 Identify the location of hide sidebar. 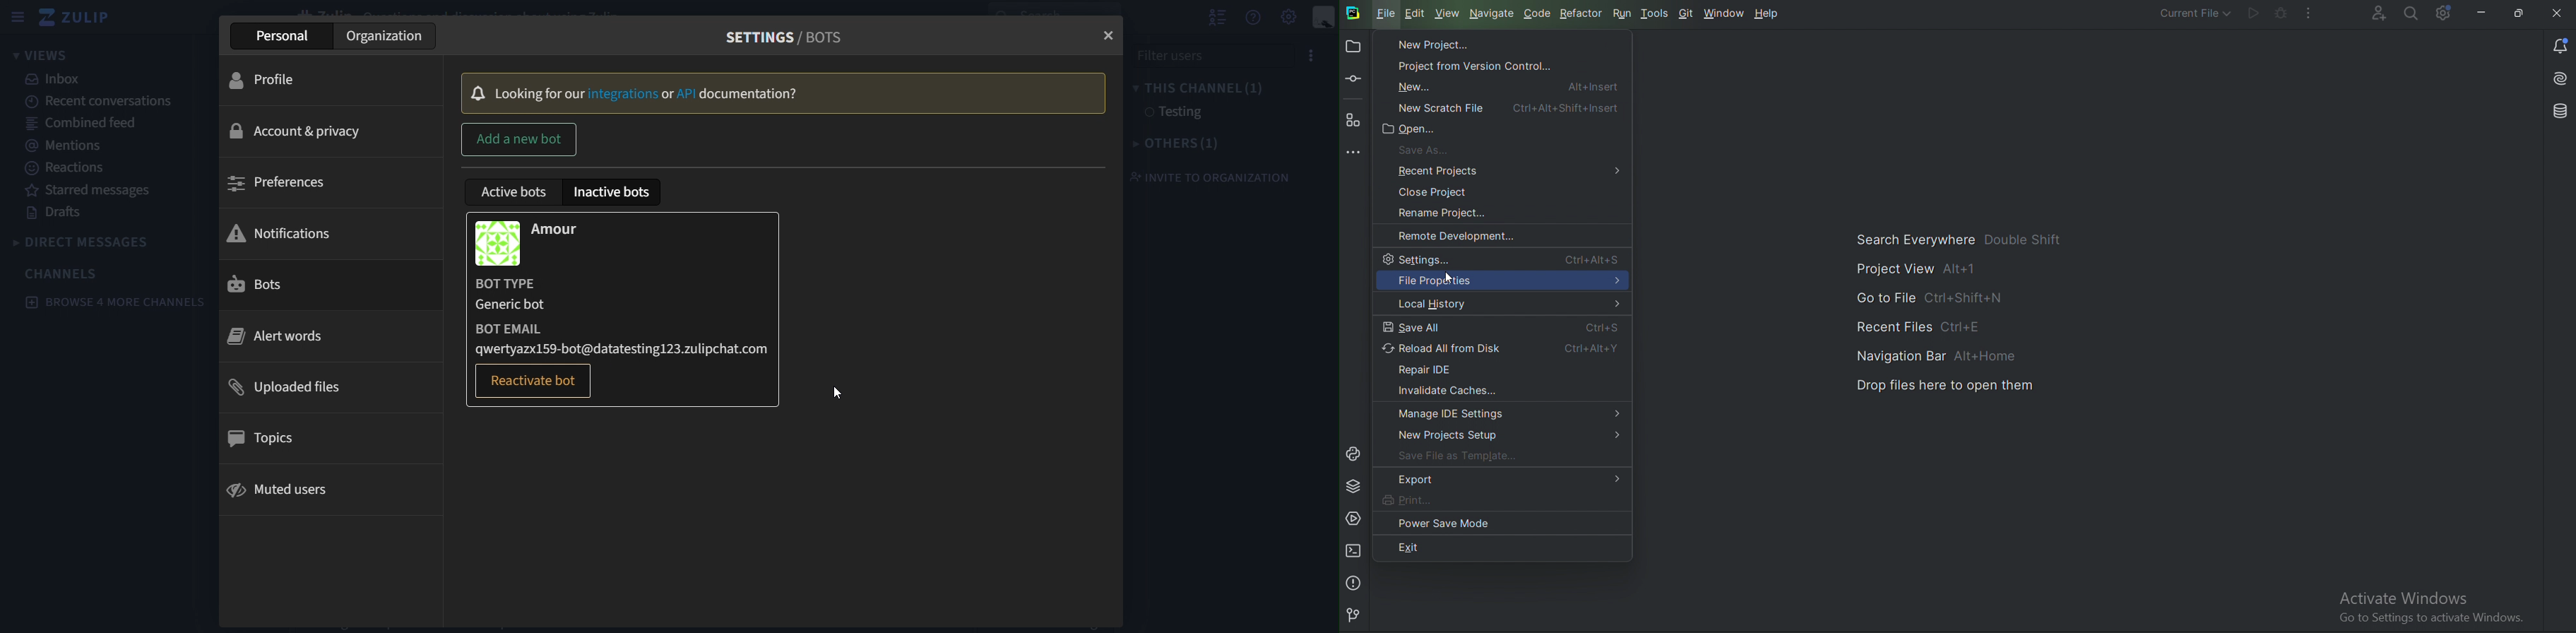
(15, 19).